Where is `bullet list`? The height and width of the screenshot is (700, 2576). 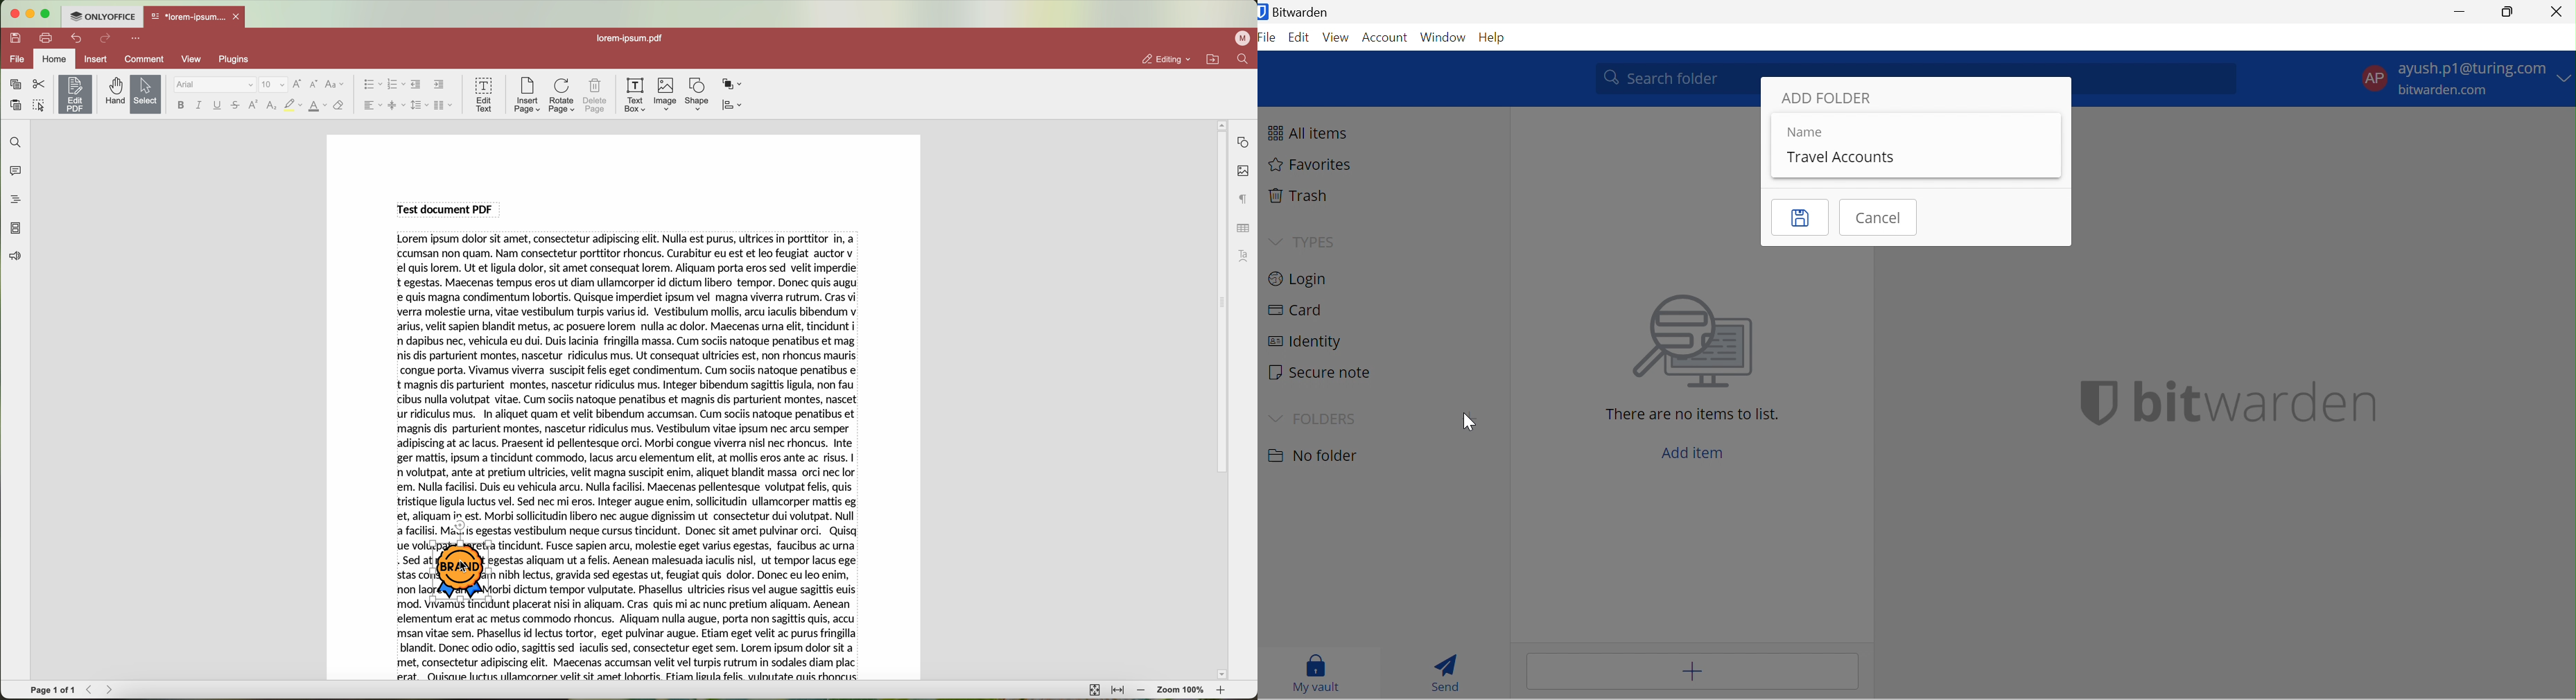
bullet list is located at coordinates (370, 85).